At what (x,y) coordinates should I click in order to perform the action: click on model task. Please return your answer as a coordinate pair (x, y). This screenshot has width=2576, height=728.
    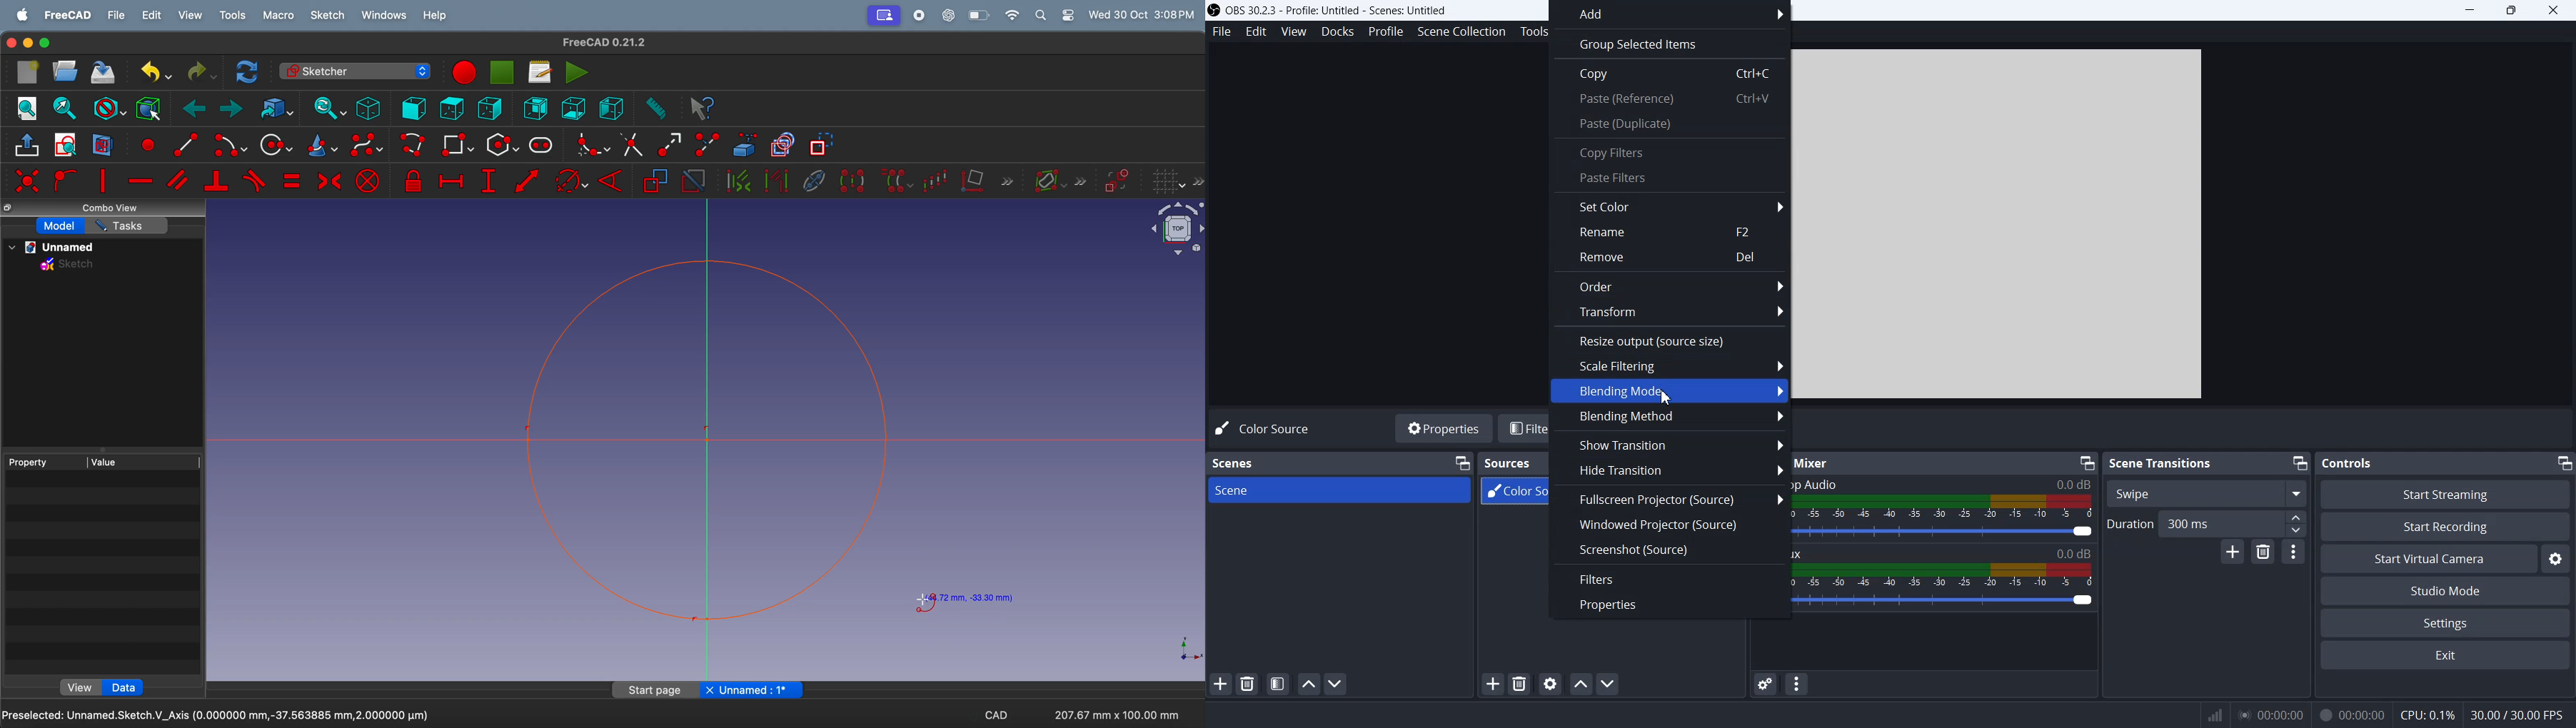
    Looking at the image, I should click on (59, 225).